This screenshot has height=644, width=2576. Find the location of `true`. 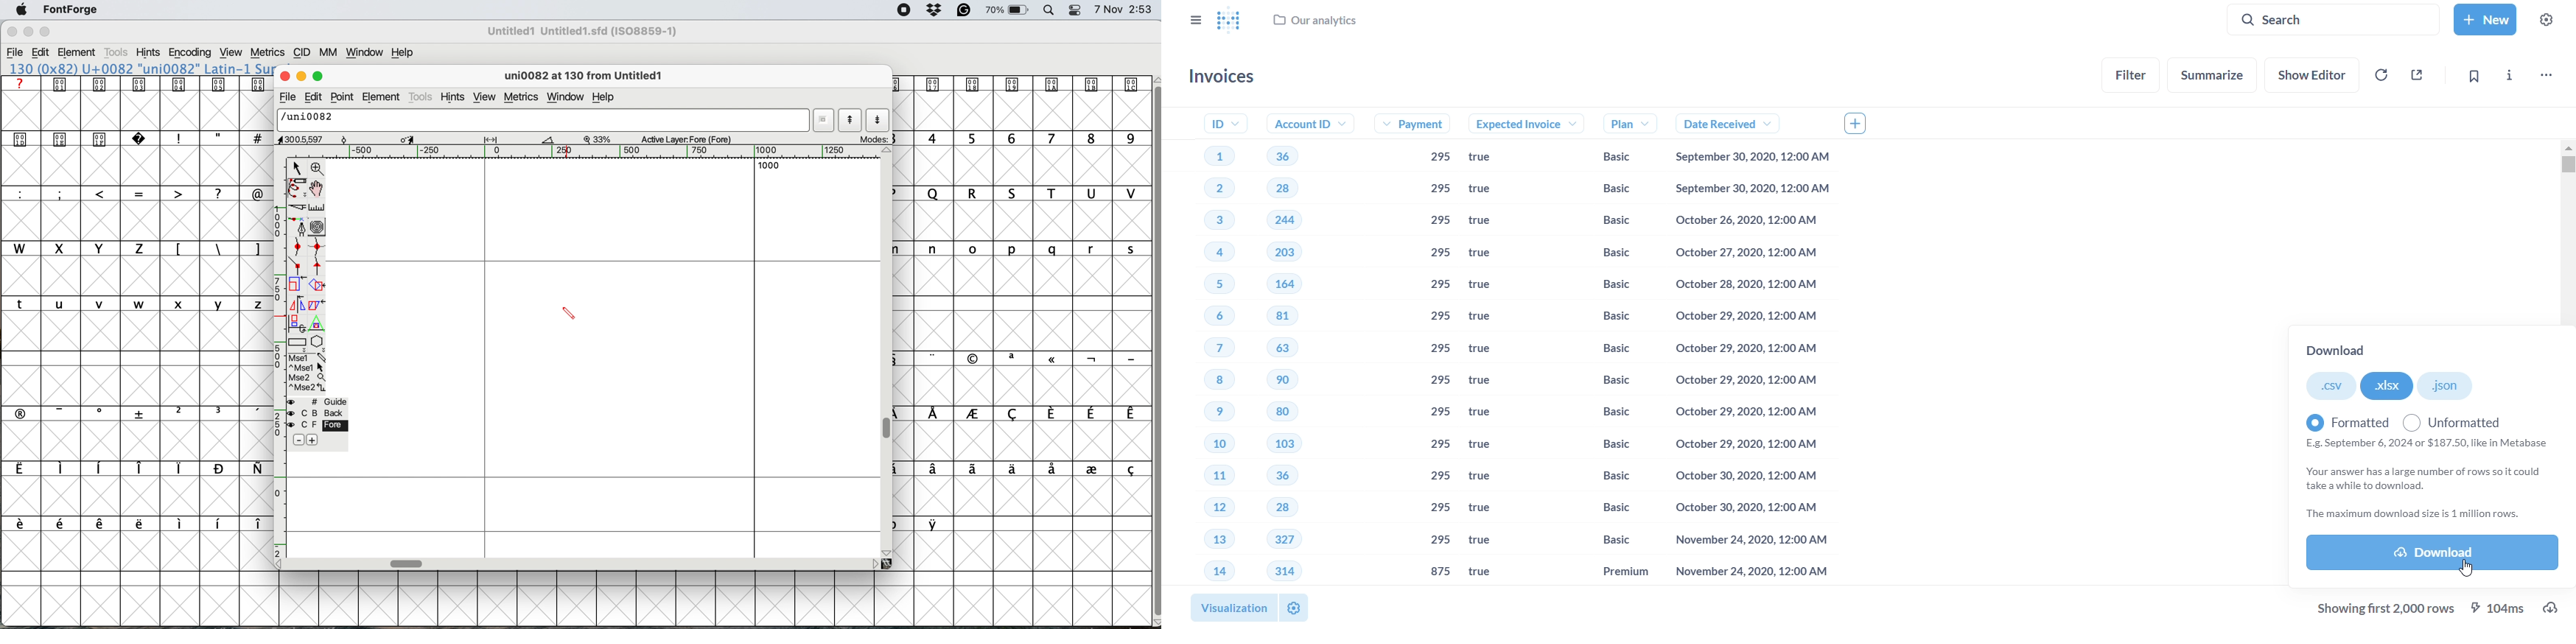

true is located at coordinates (1491, 285).